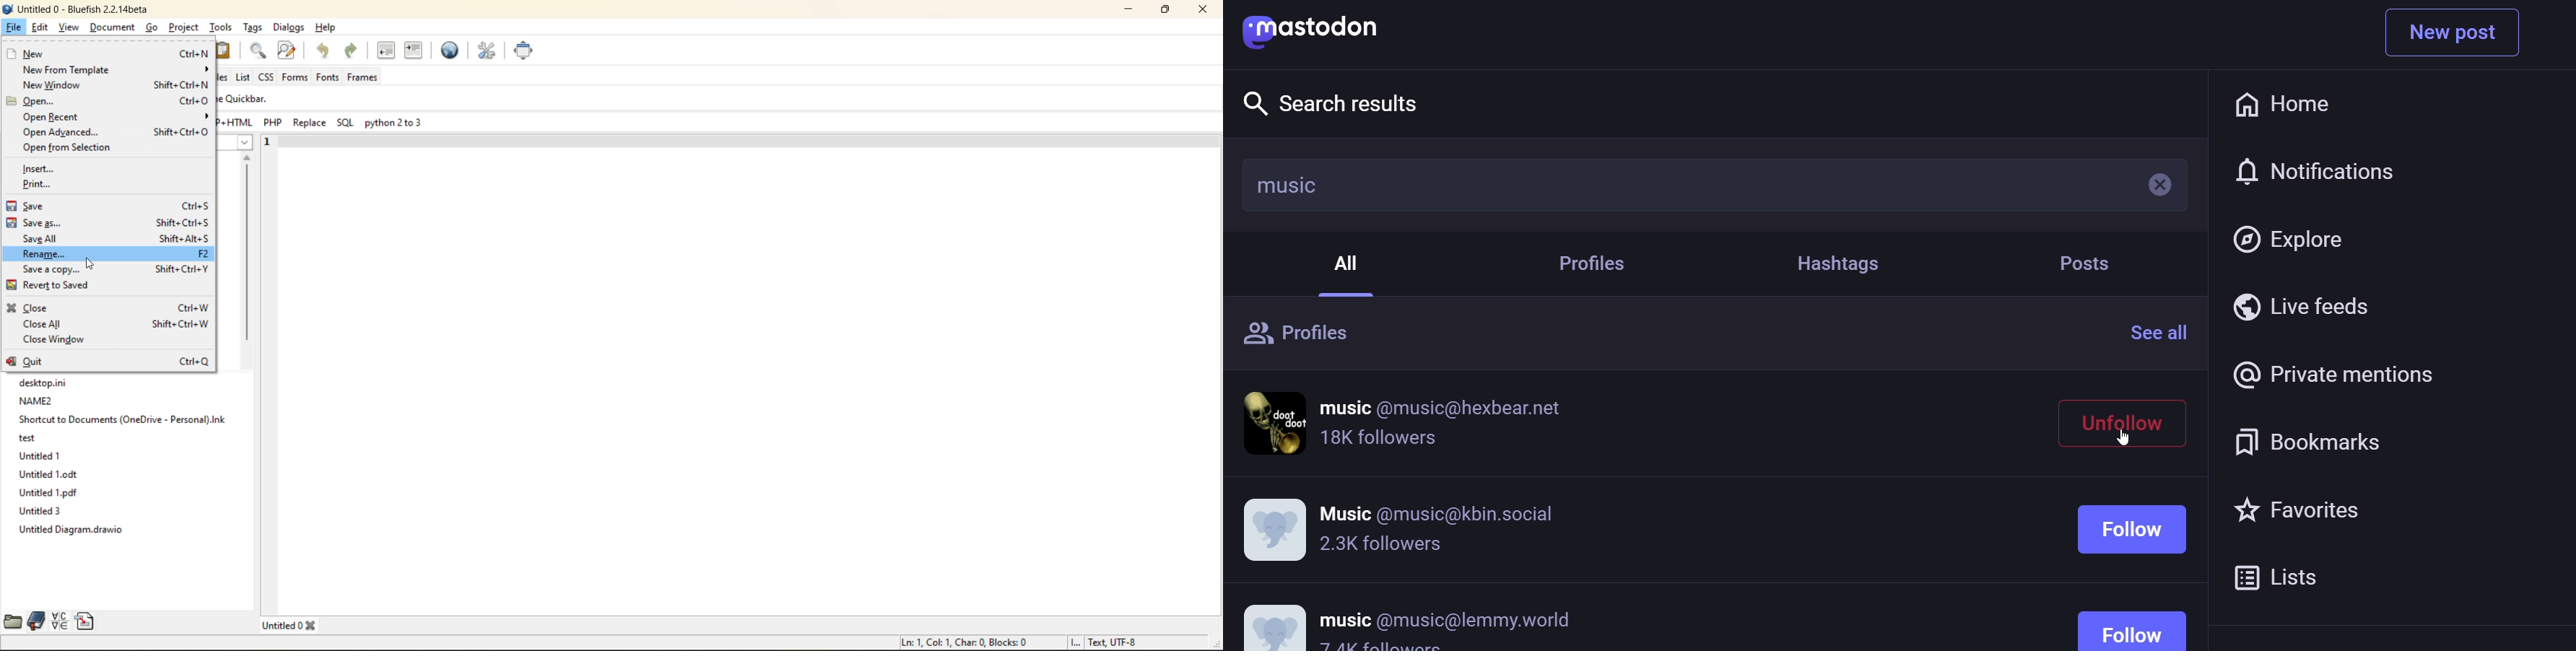 The height and width of the screenshot is (672, 2576). Describe the element at coordinates (224, 50) in the screenshot. I see `paste` at that location.